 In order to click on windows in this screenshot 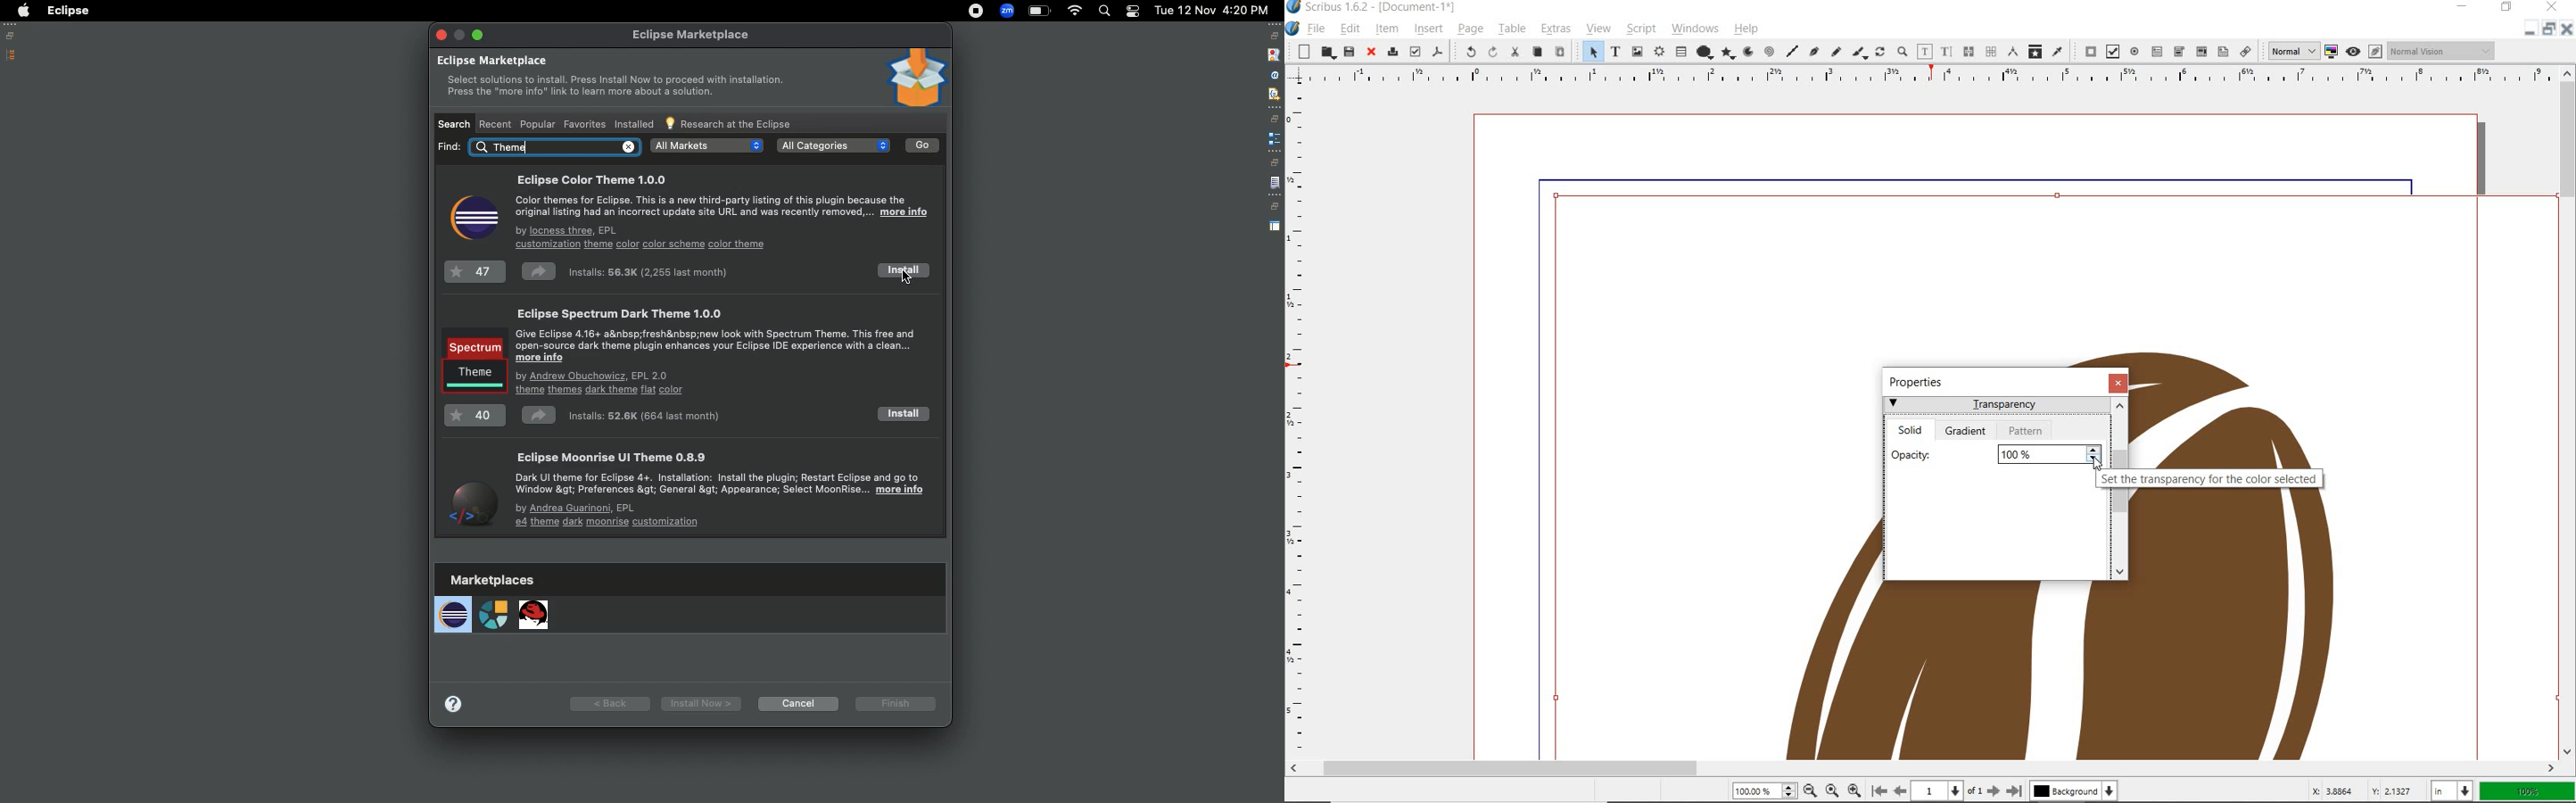, I will do `click(1694, 28)`.